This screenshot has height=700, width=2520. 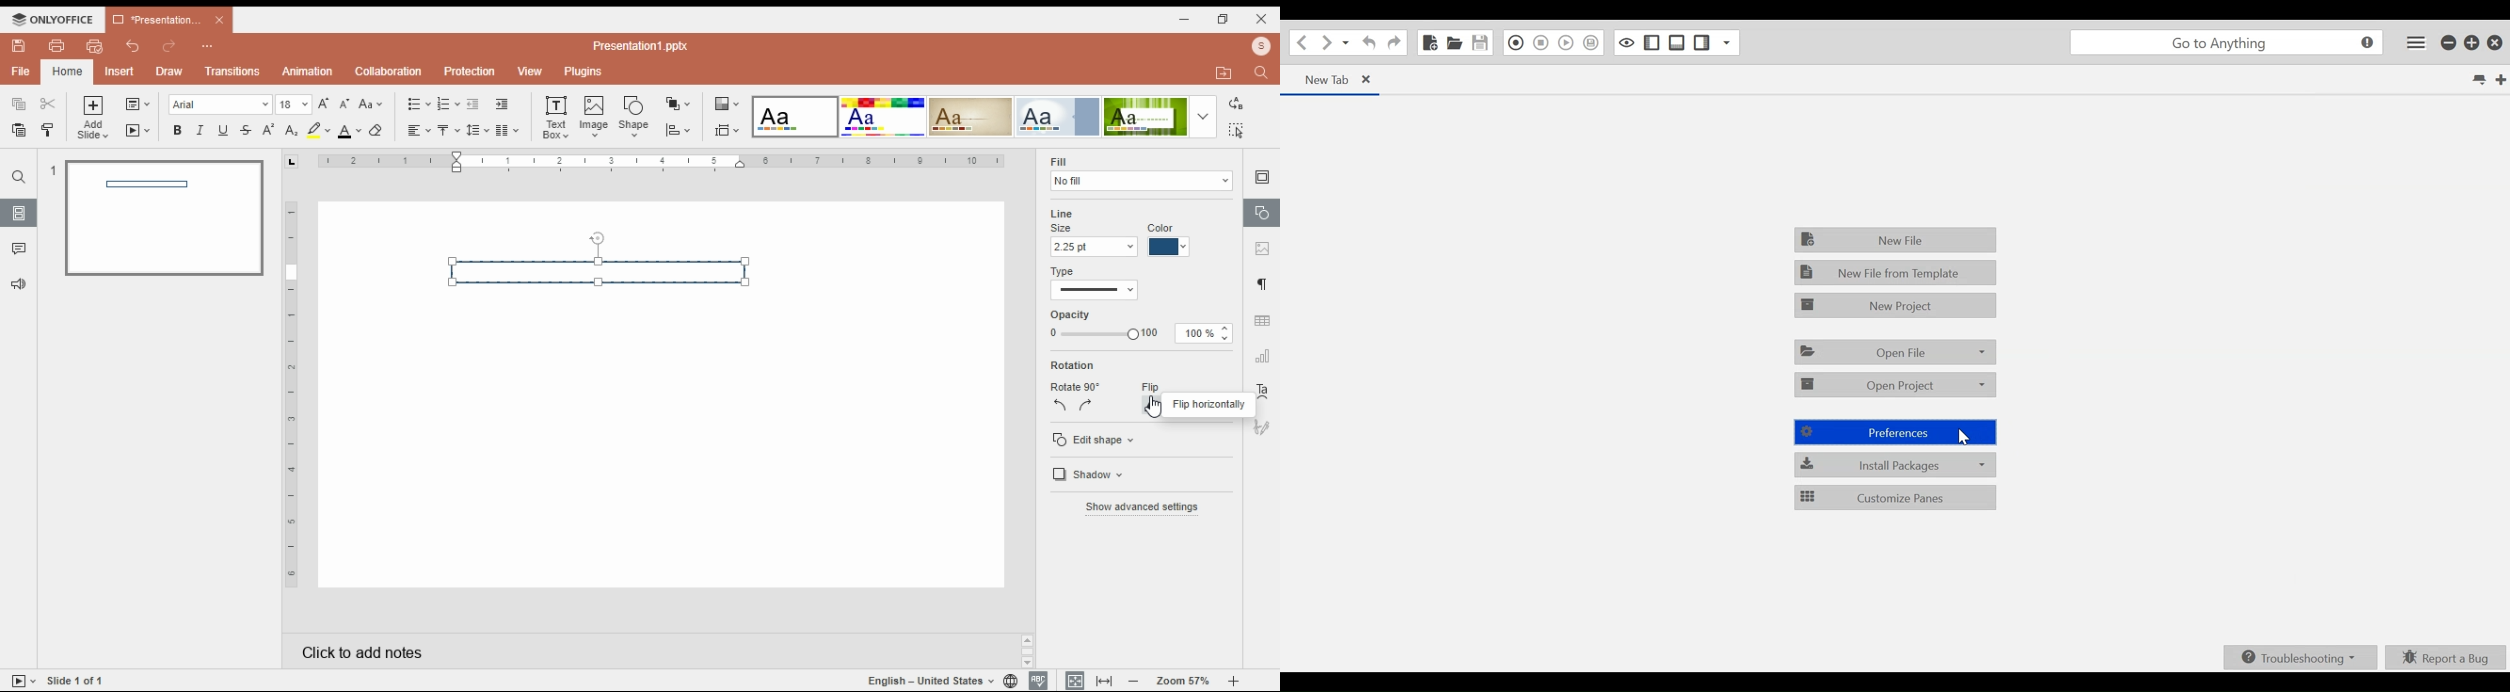 I want to click on slide size, so click(x=727, y=131).